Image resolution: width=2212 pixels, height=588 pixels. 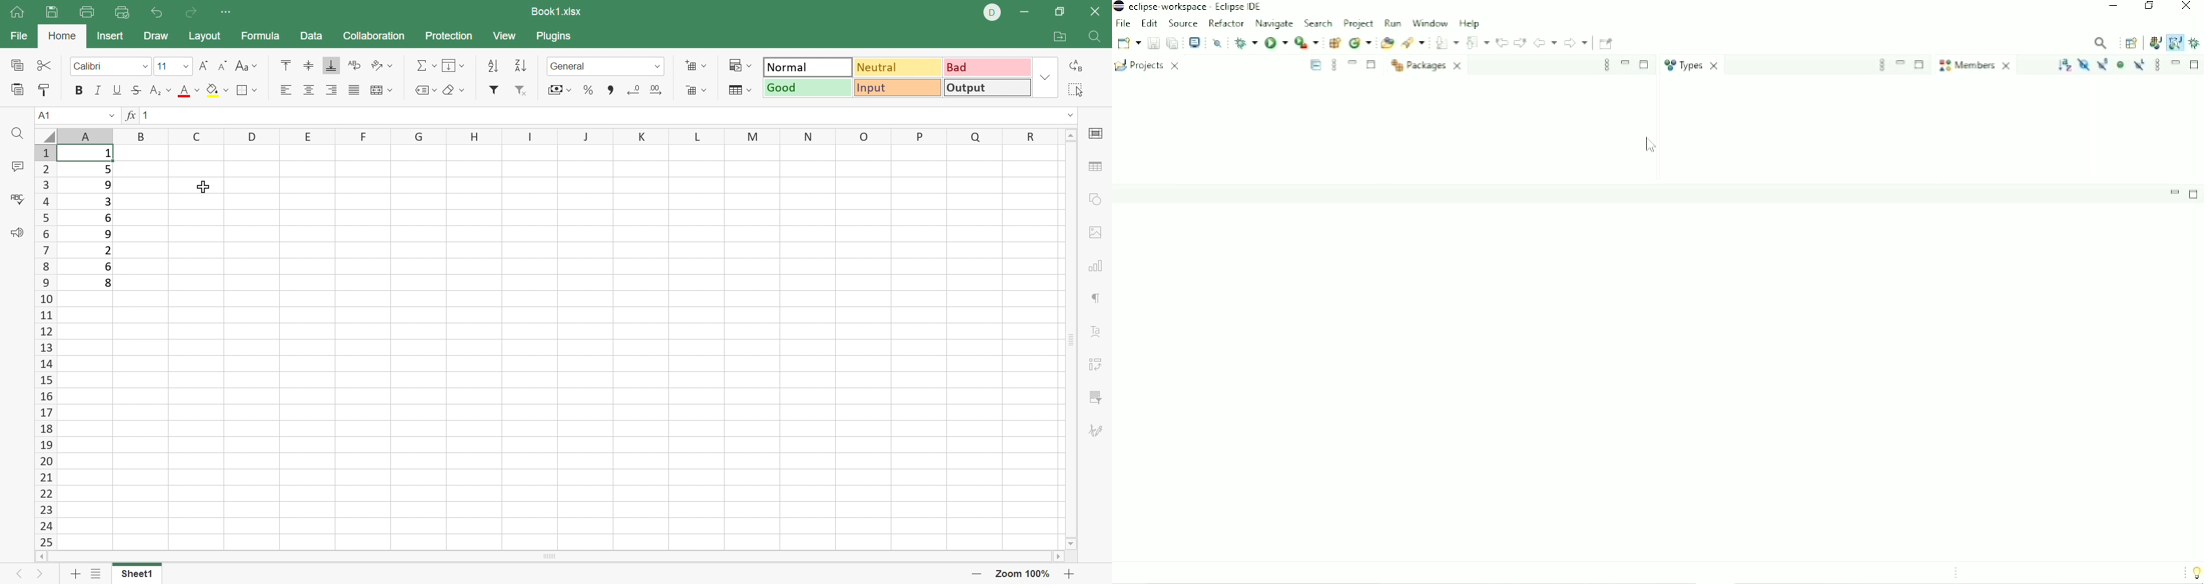 What do you see at coordinates (1059, 557) in the screenshot?
I see `Scroll Right` at bounding box center [1059, 557].